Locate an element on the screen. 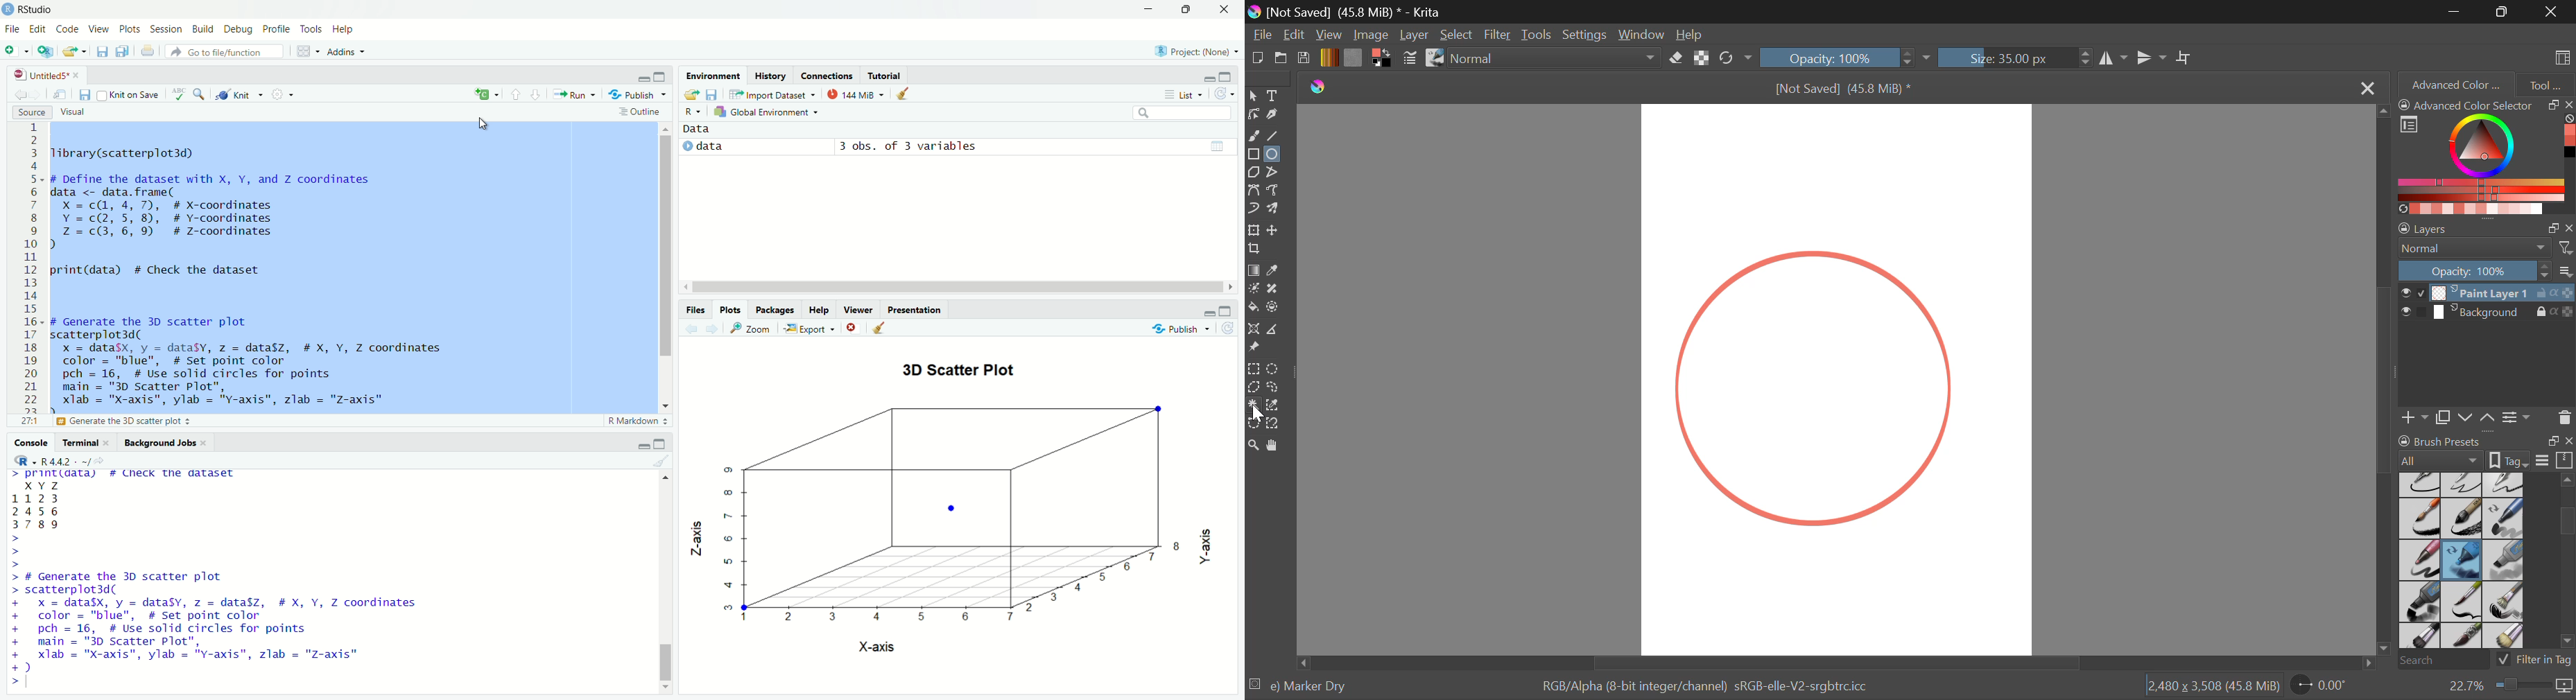  minimize is located at coordinates (1202, 76).